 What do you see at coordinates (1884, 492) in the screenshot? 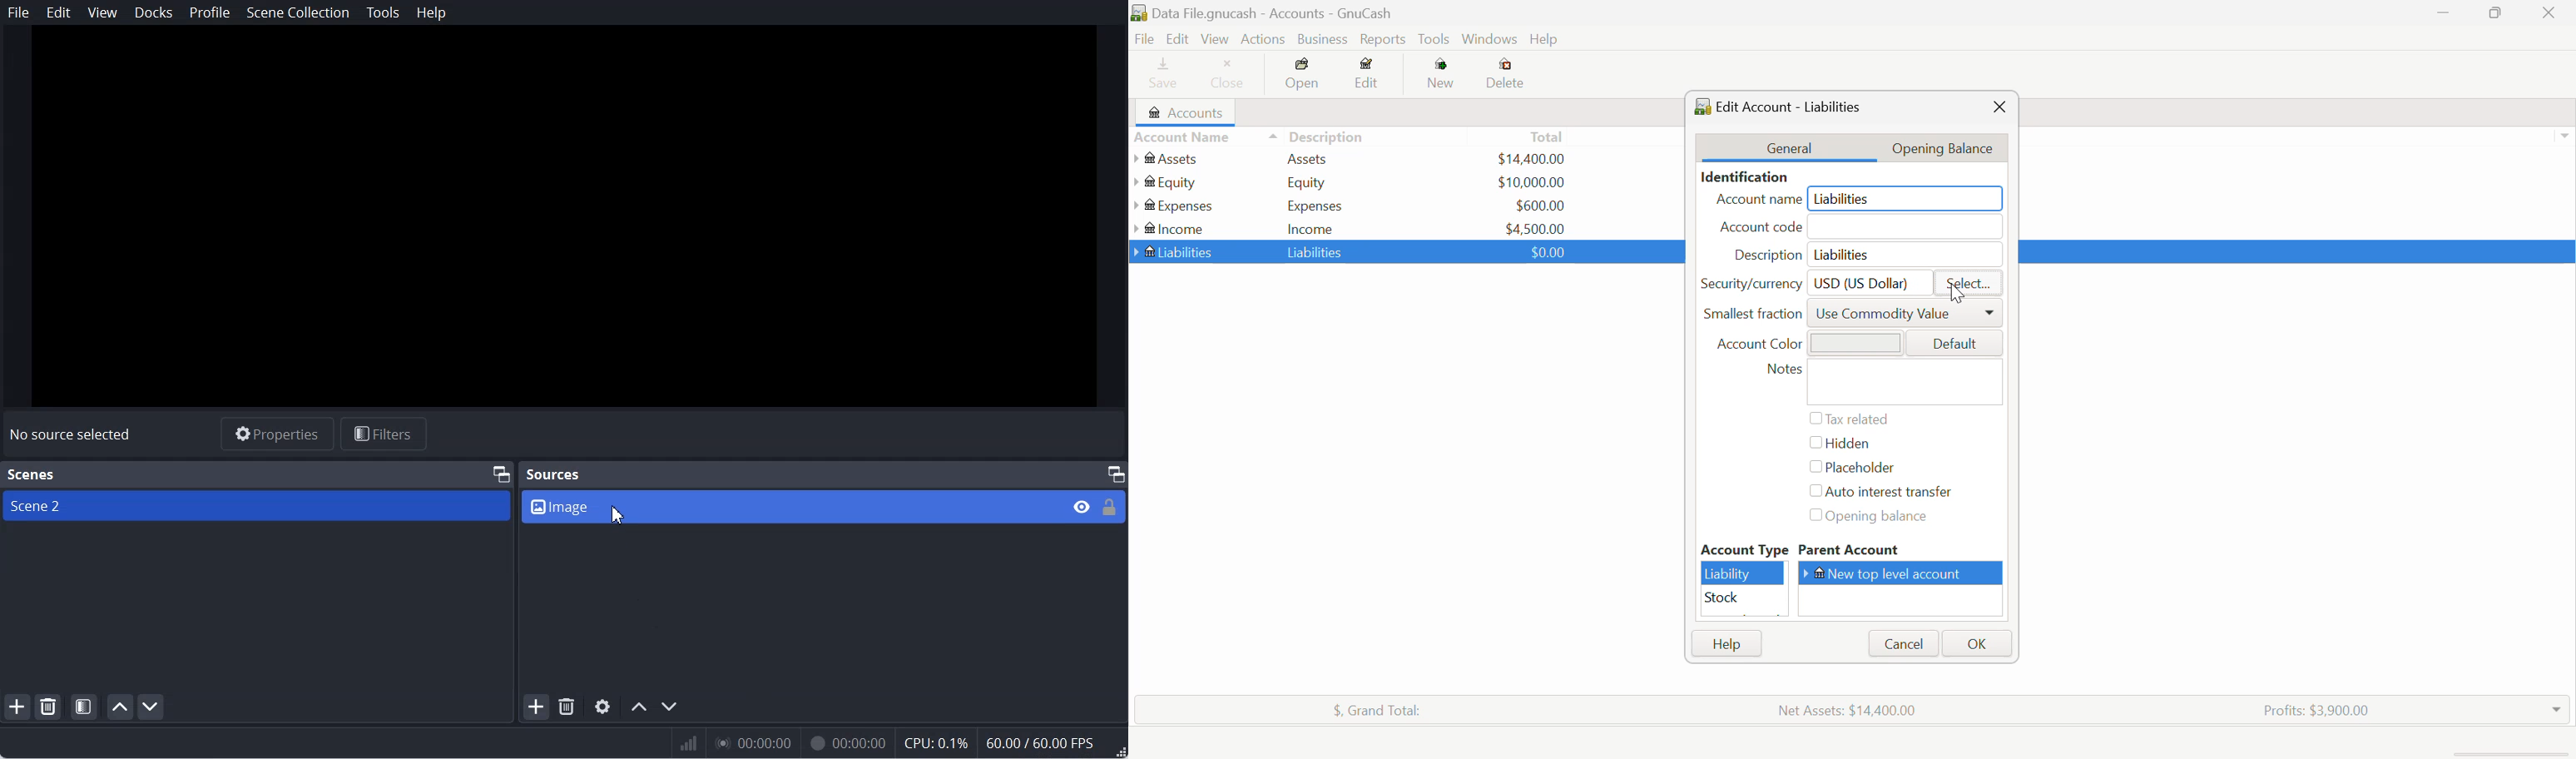
I see `Auto interest transfer` at bounding box center [1884, 492].